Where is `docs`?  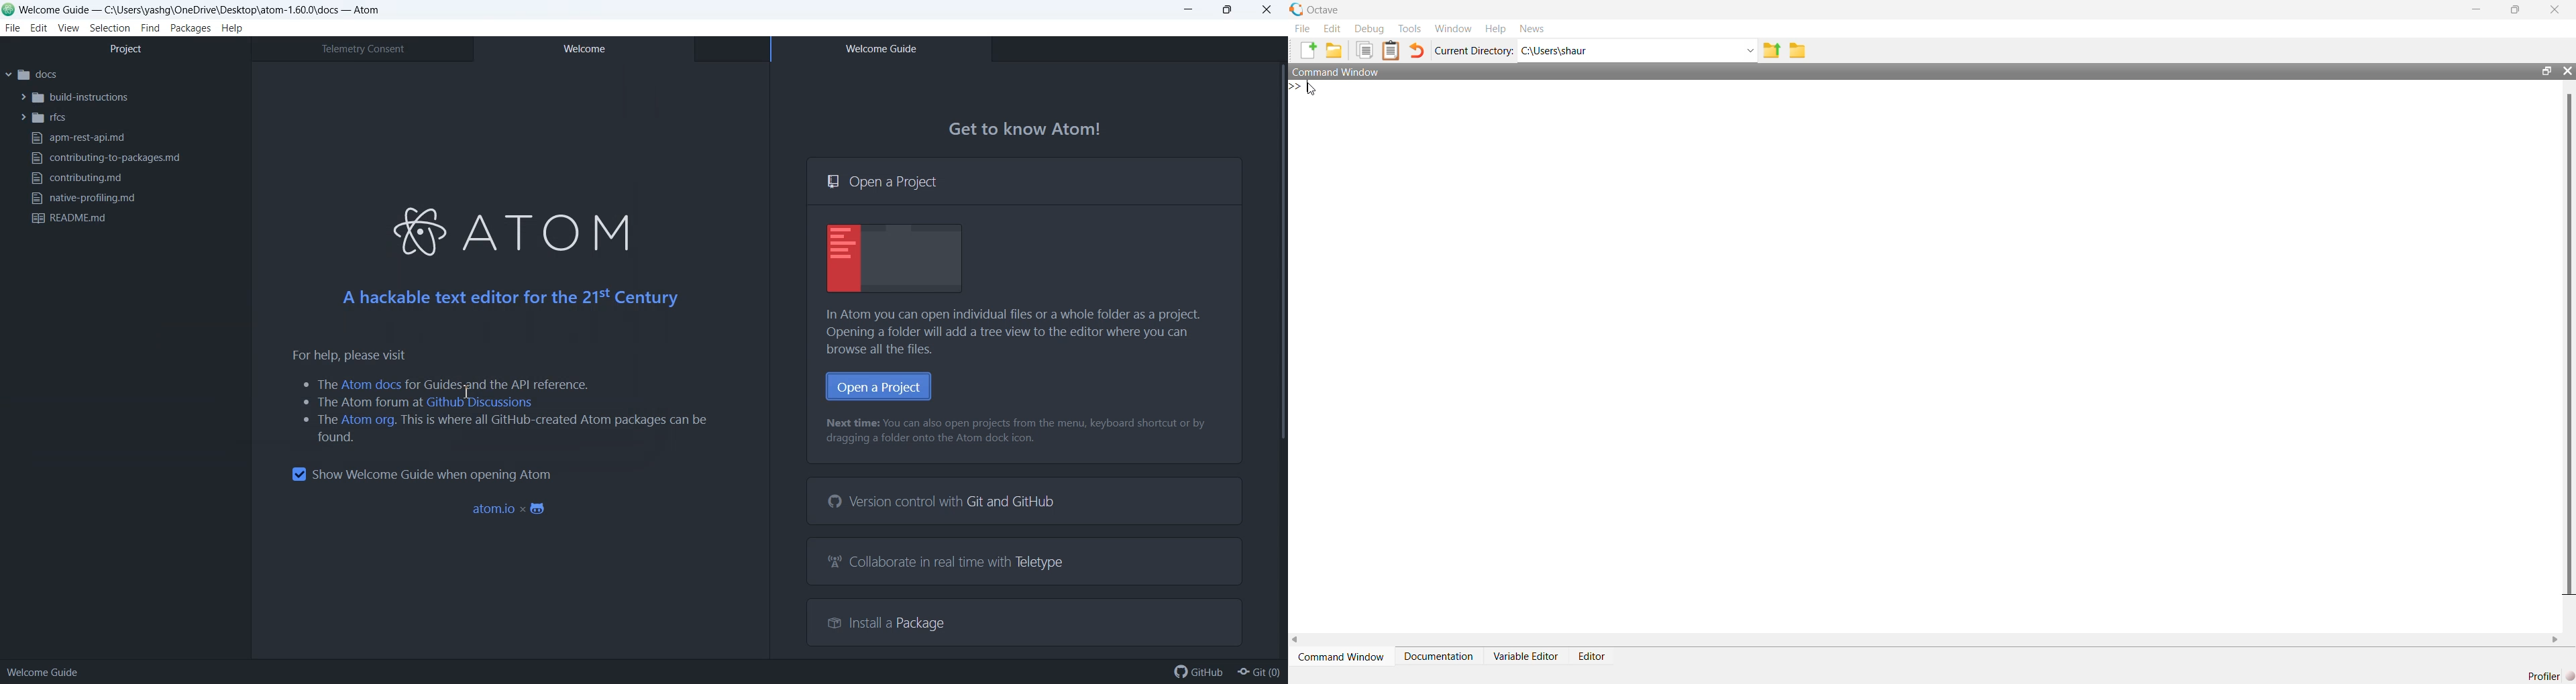 docs is located at coordinates (32, 75).